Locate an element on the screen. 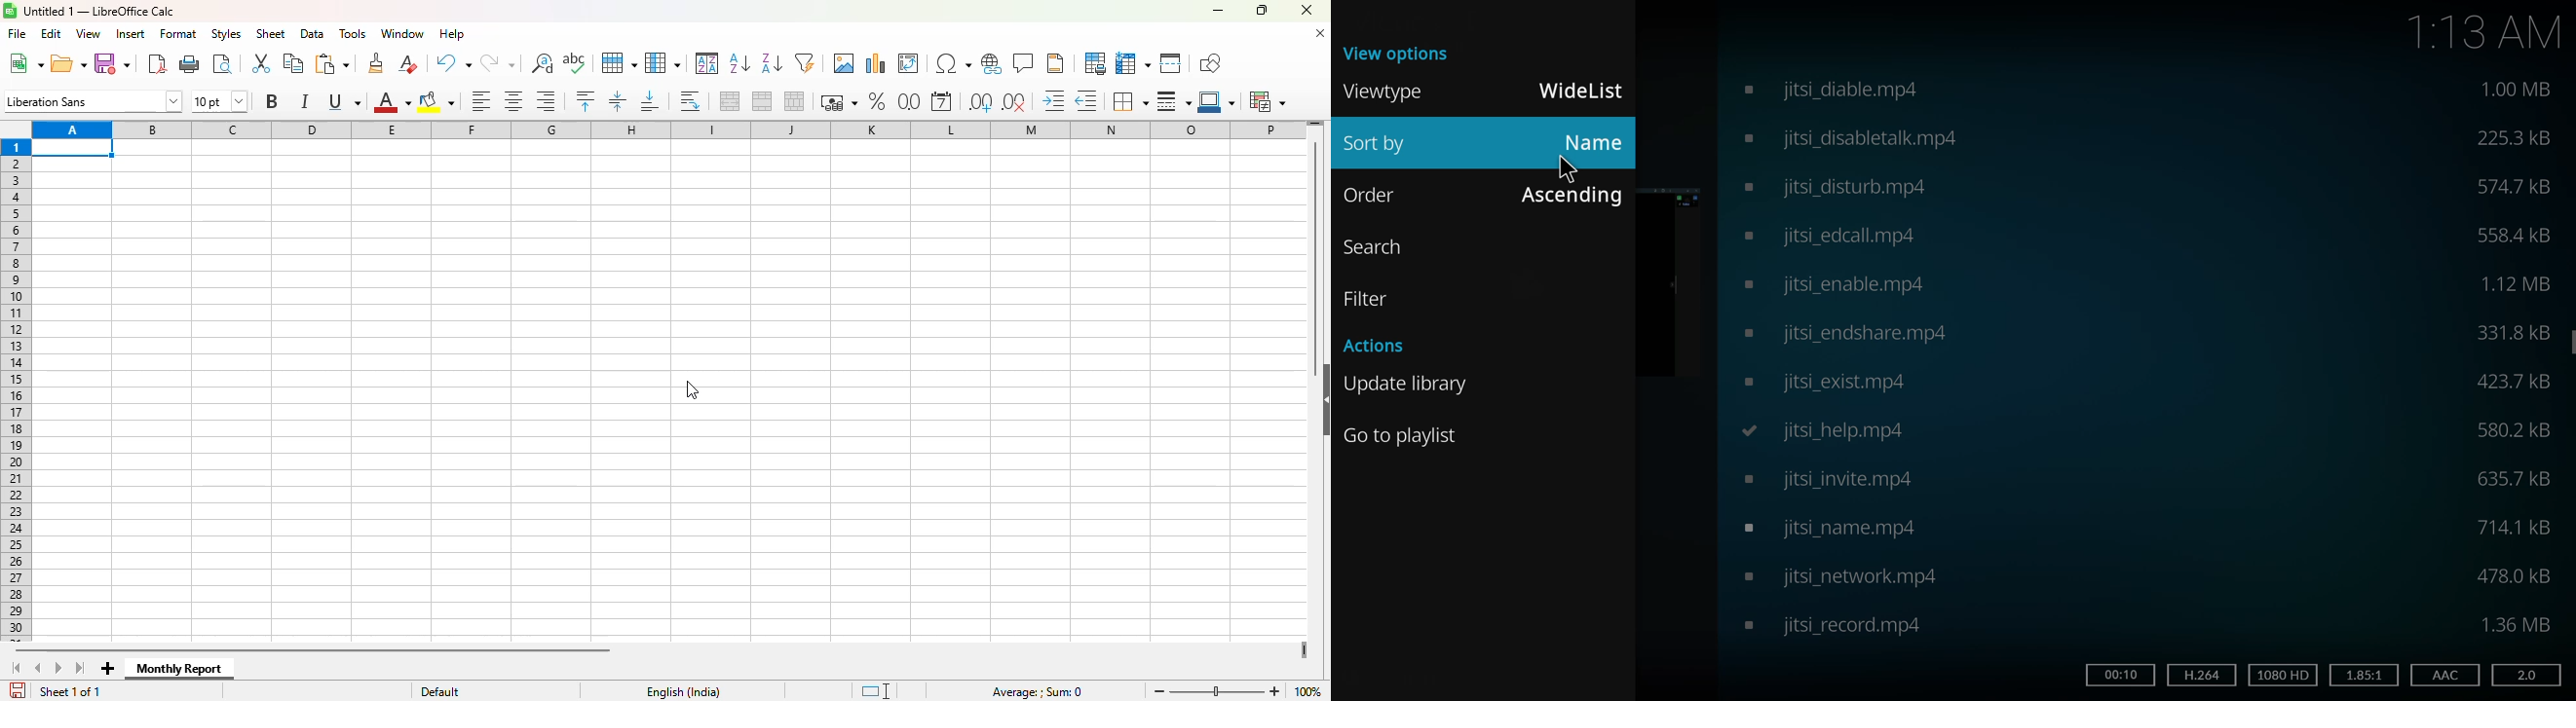 This screenshot has height=728, width=2576. actions is located at coordinates (1383, 347).